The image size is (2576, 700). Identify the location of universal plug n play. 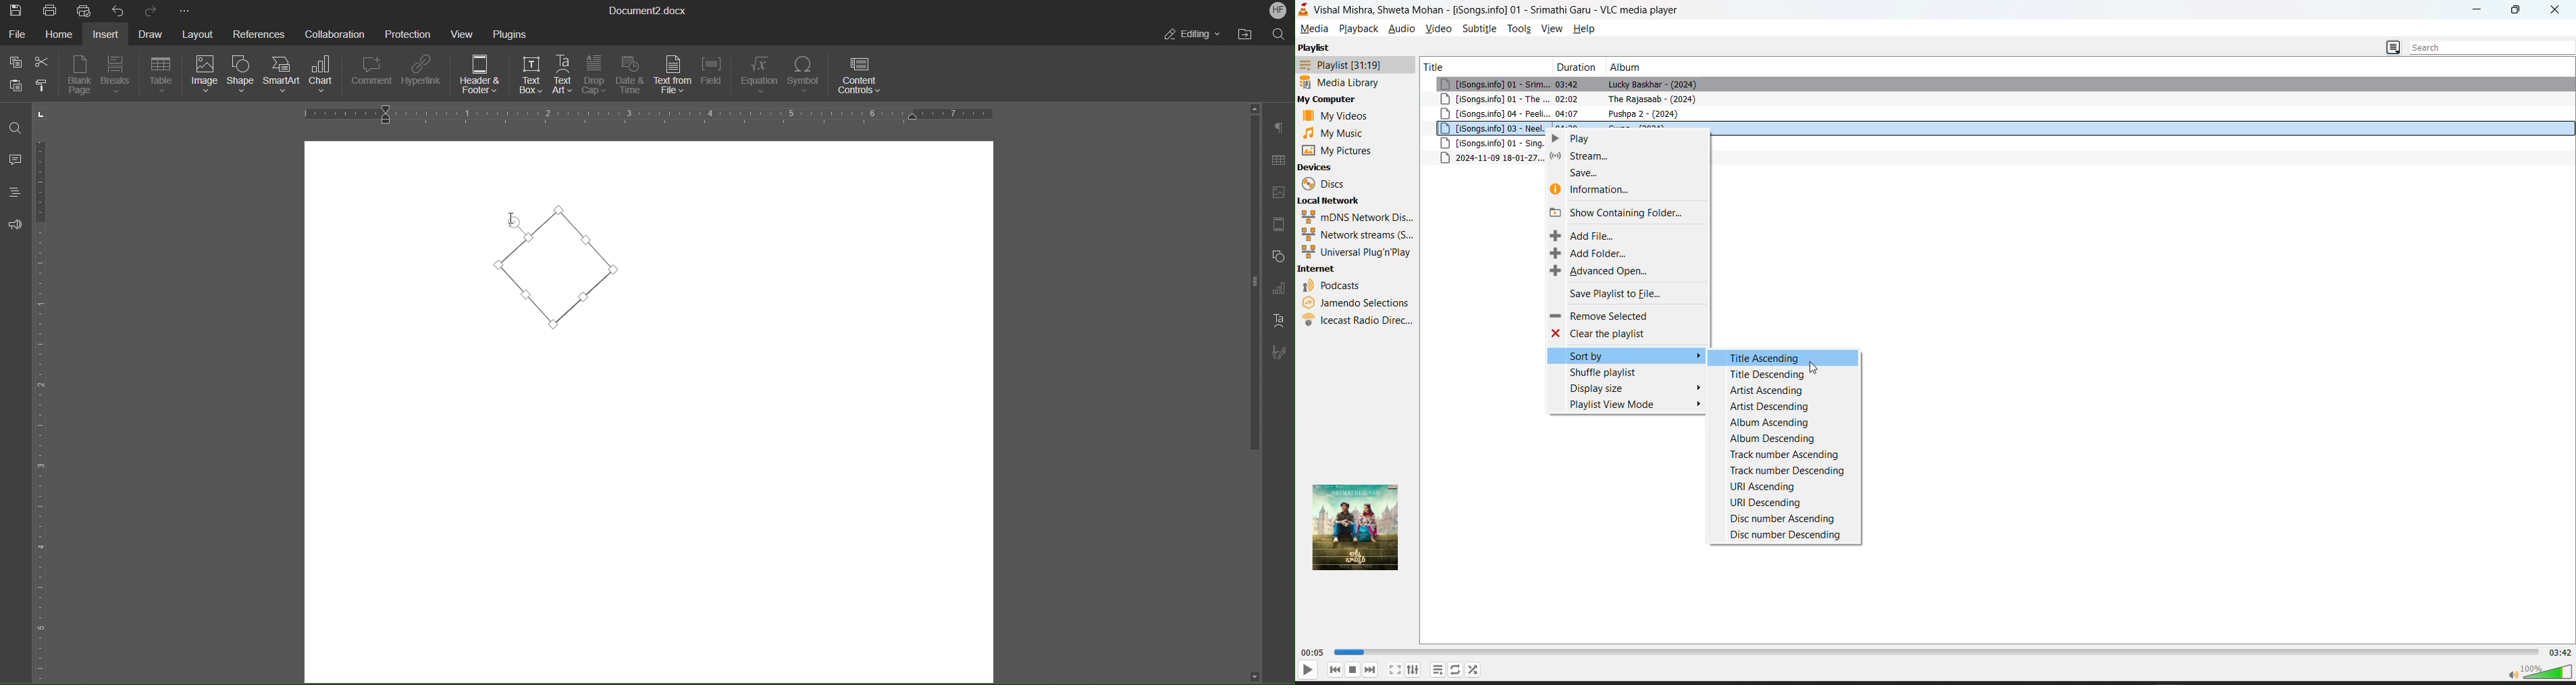
(1357, 252).